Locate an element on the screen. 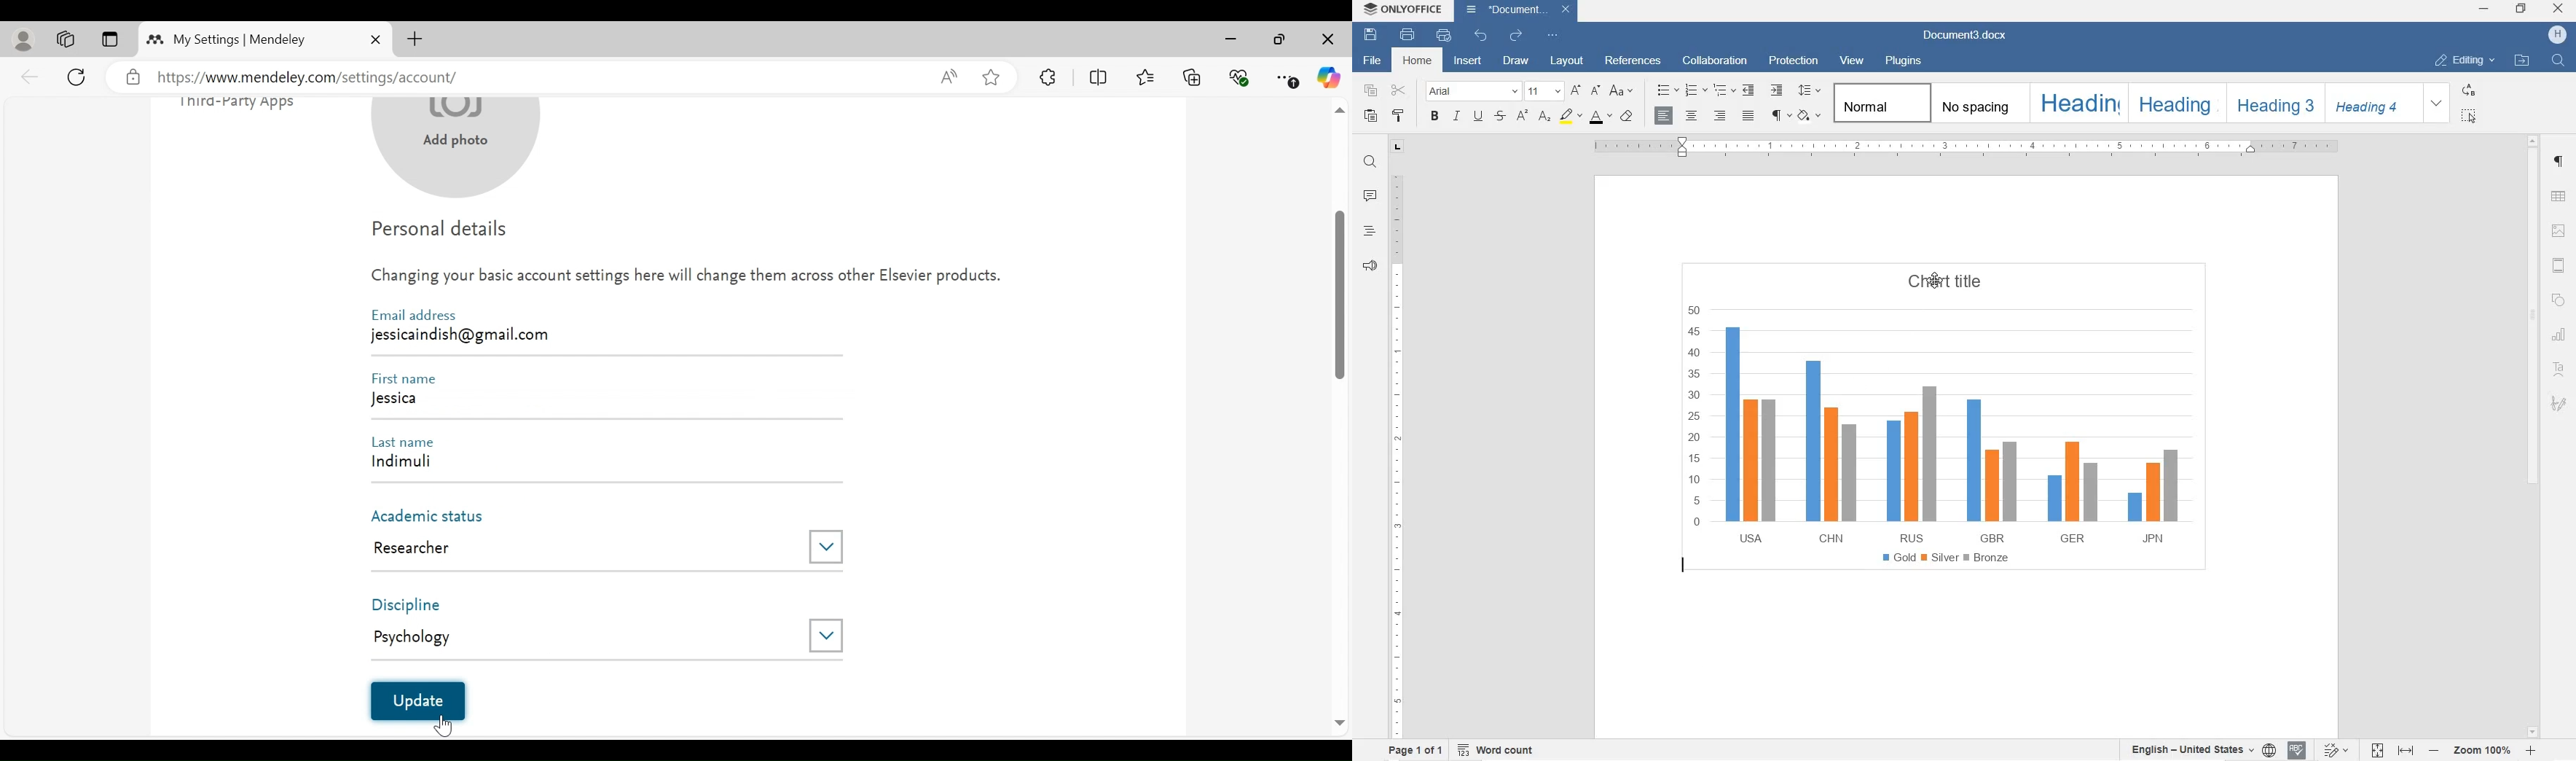  NON PRINTING CHARACTERS is located at coordinates (1780, 117).